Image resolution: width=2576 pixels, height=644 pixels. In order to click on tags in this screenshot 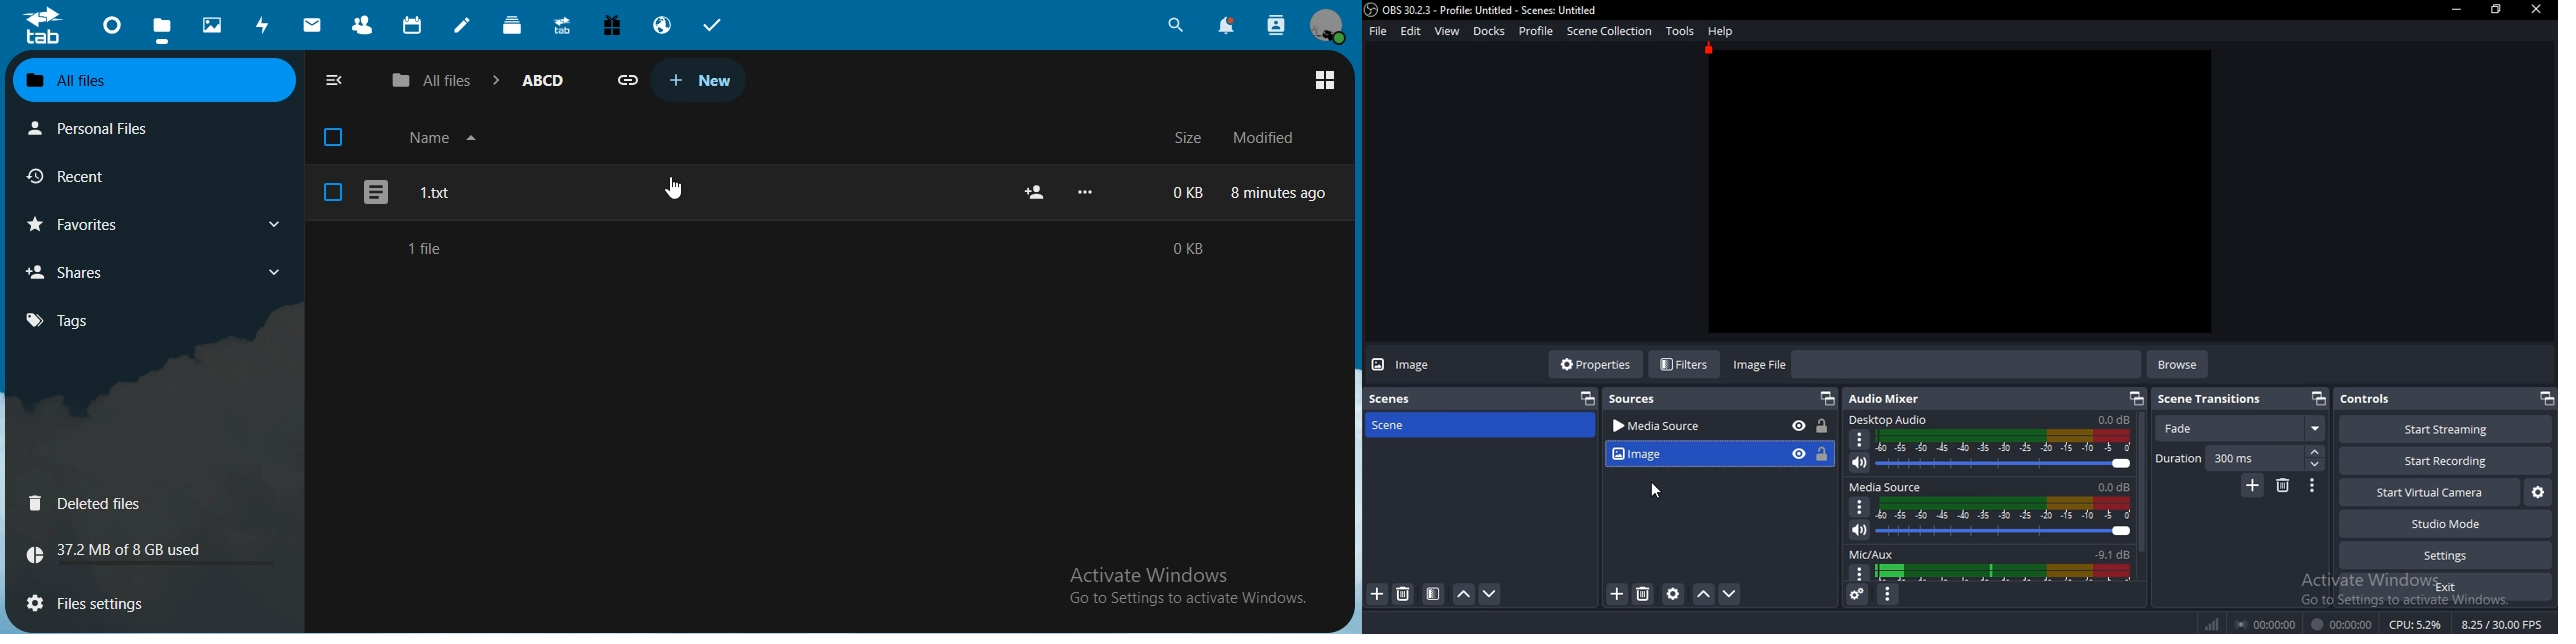, I will do `click(58, 321)`.